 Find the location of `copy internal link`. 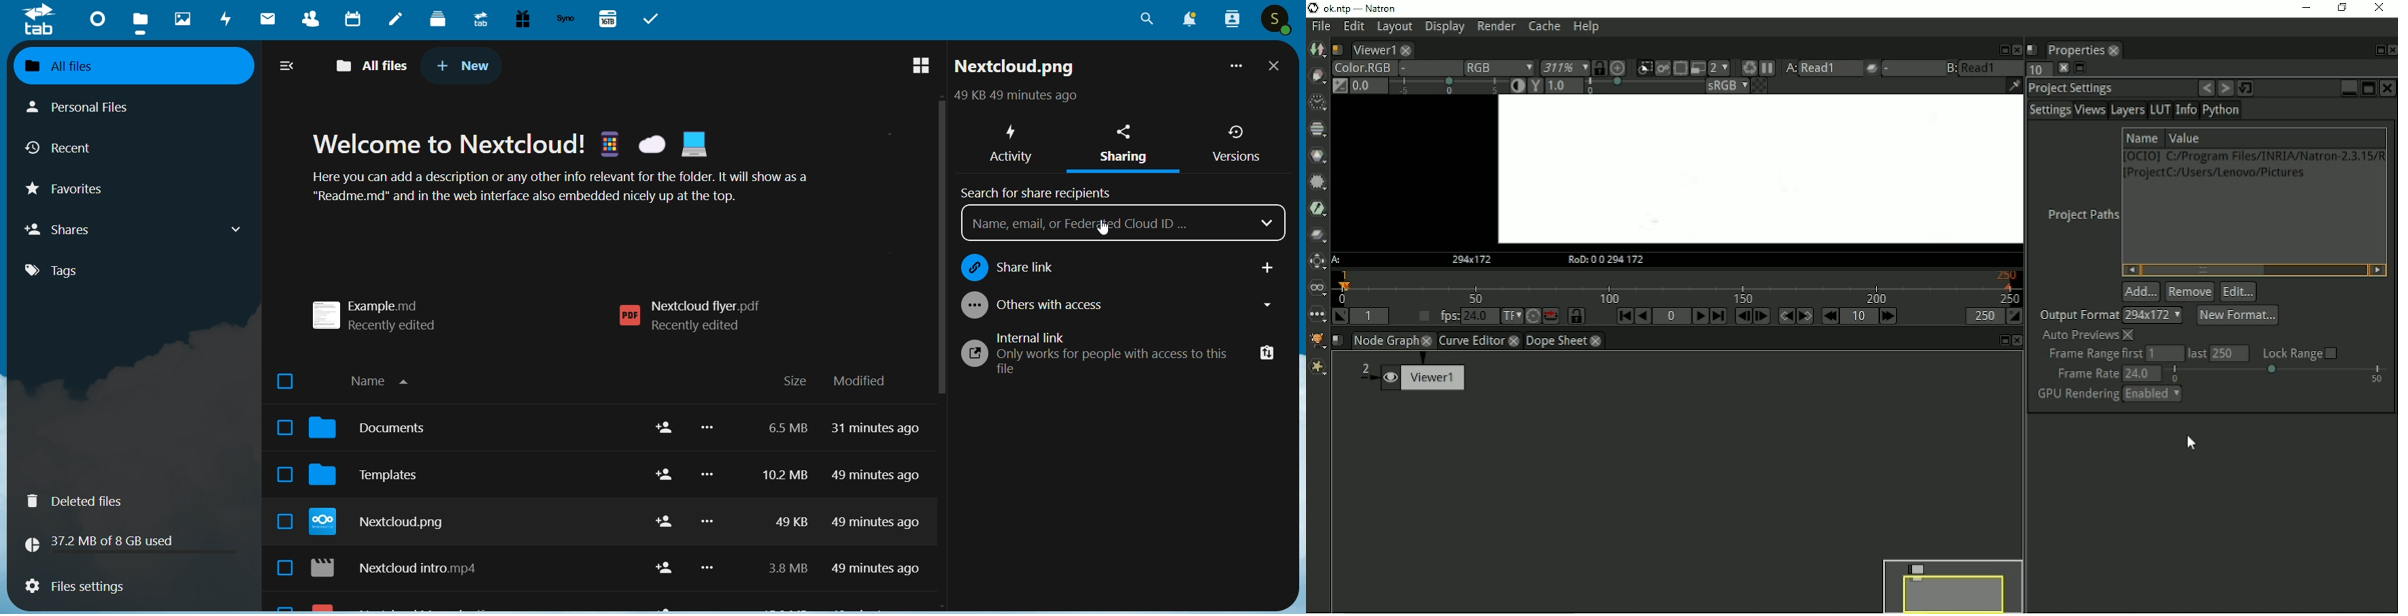

copy internal link is located at coordinates (1263, 353).